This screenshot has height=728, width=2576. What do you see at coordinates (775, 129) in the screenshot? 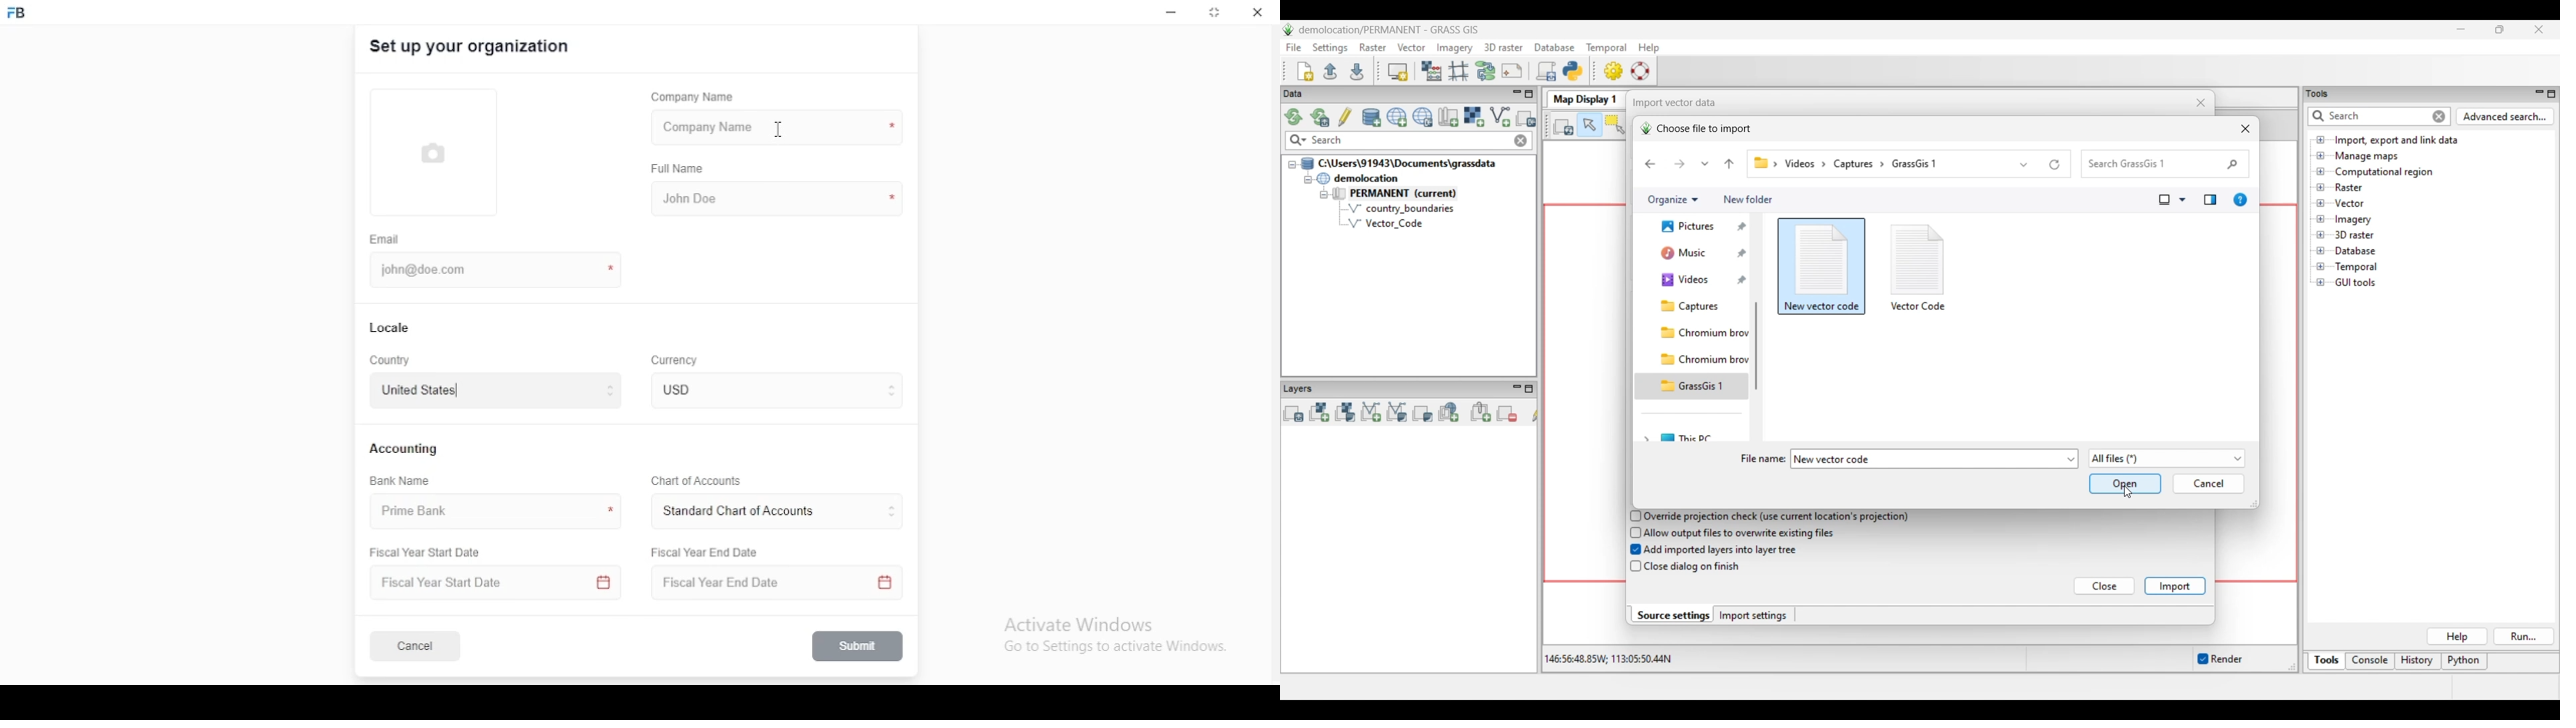
I see `mouse pointer` at bounding box center [775, 129].